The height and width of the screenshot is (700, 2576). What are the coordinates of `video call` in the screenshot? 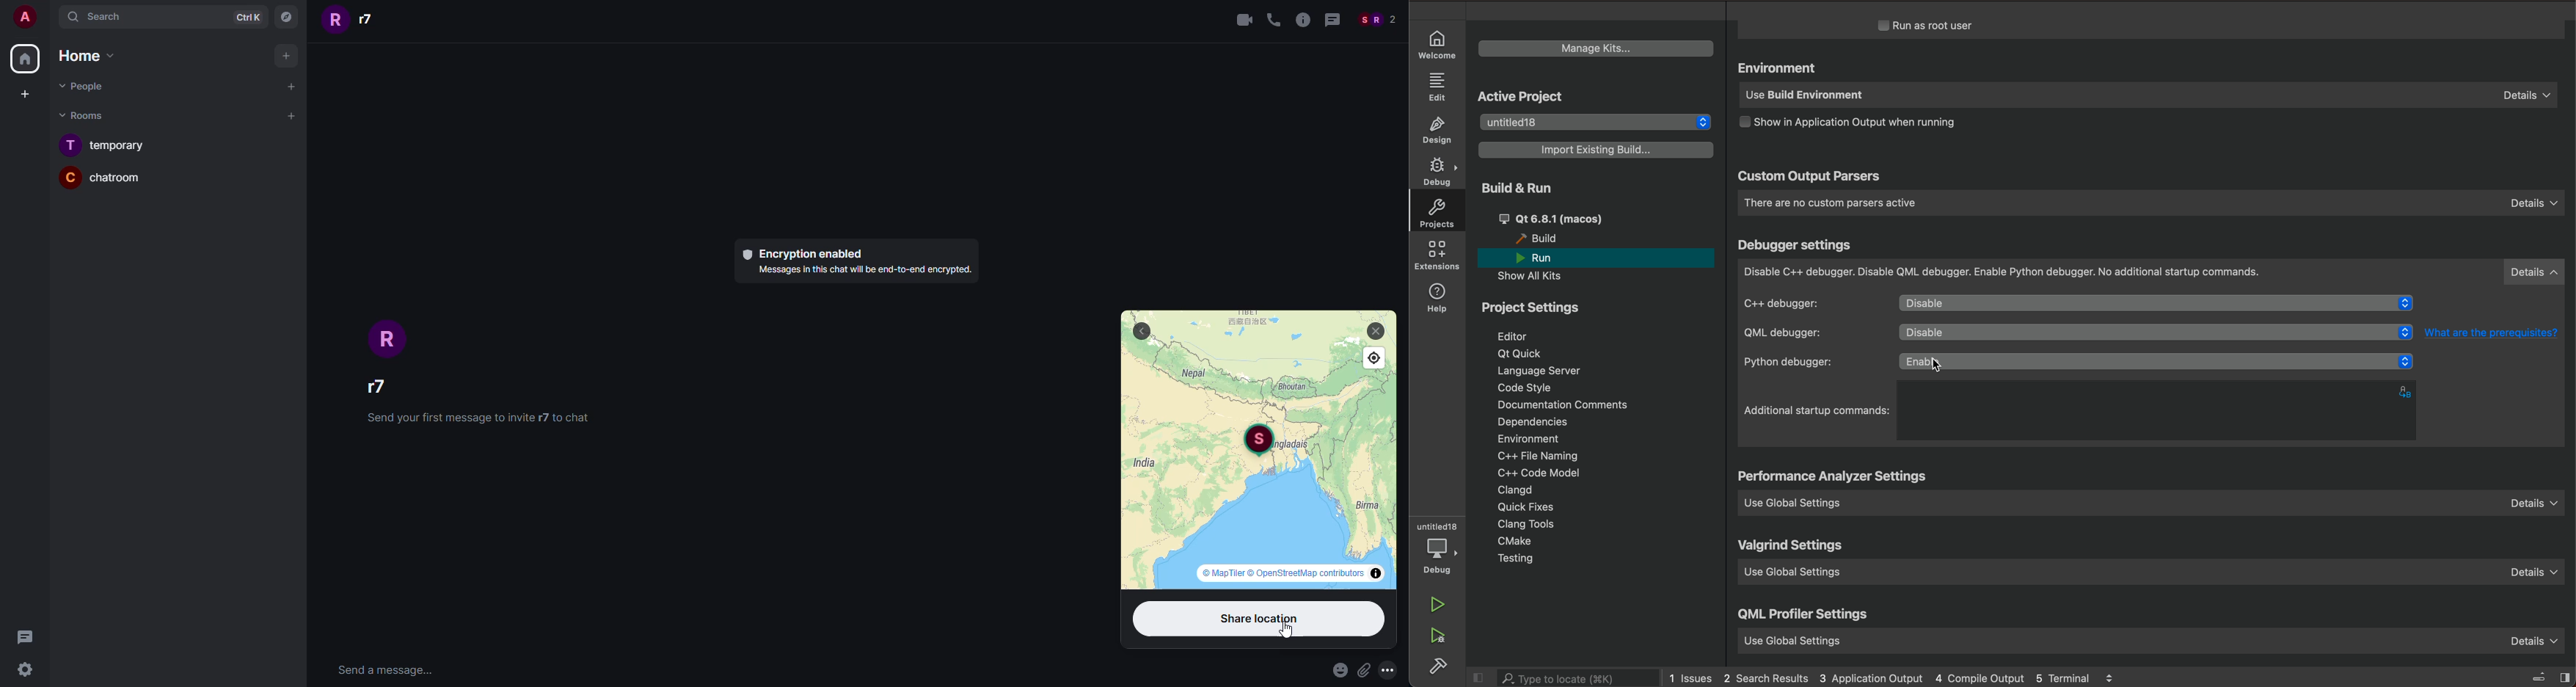 It's located at (1244, 21).